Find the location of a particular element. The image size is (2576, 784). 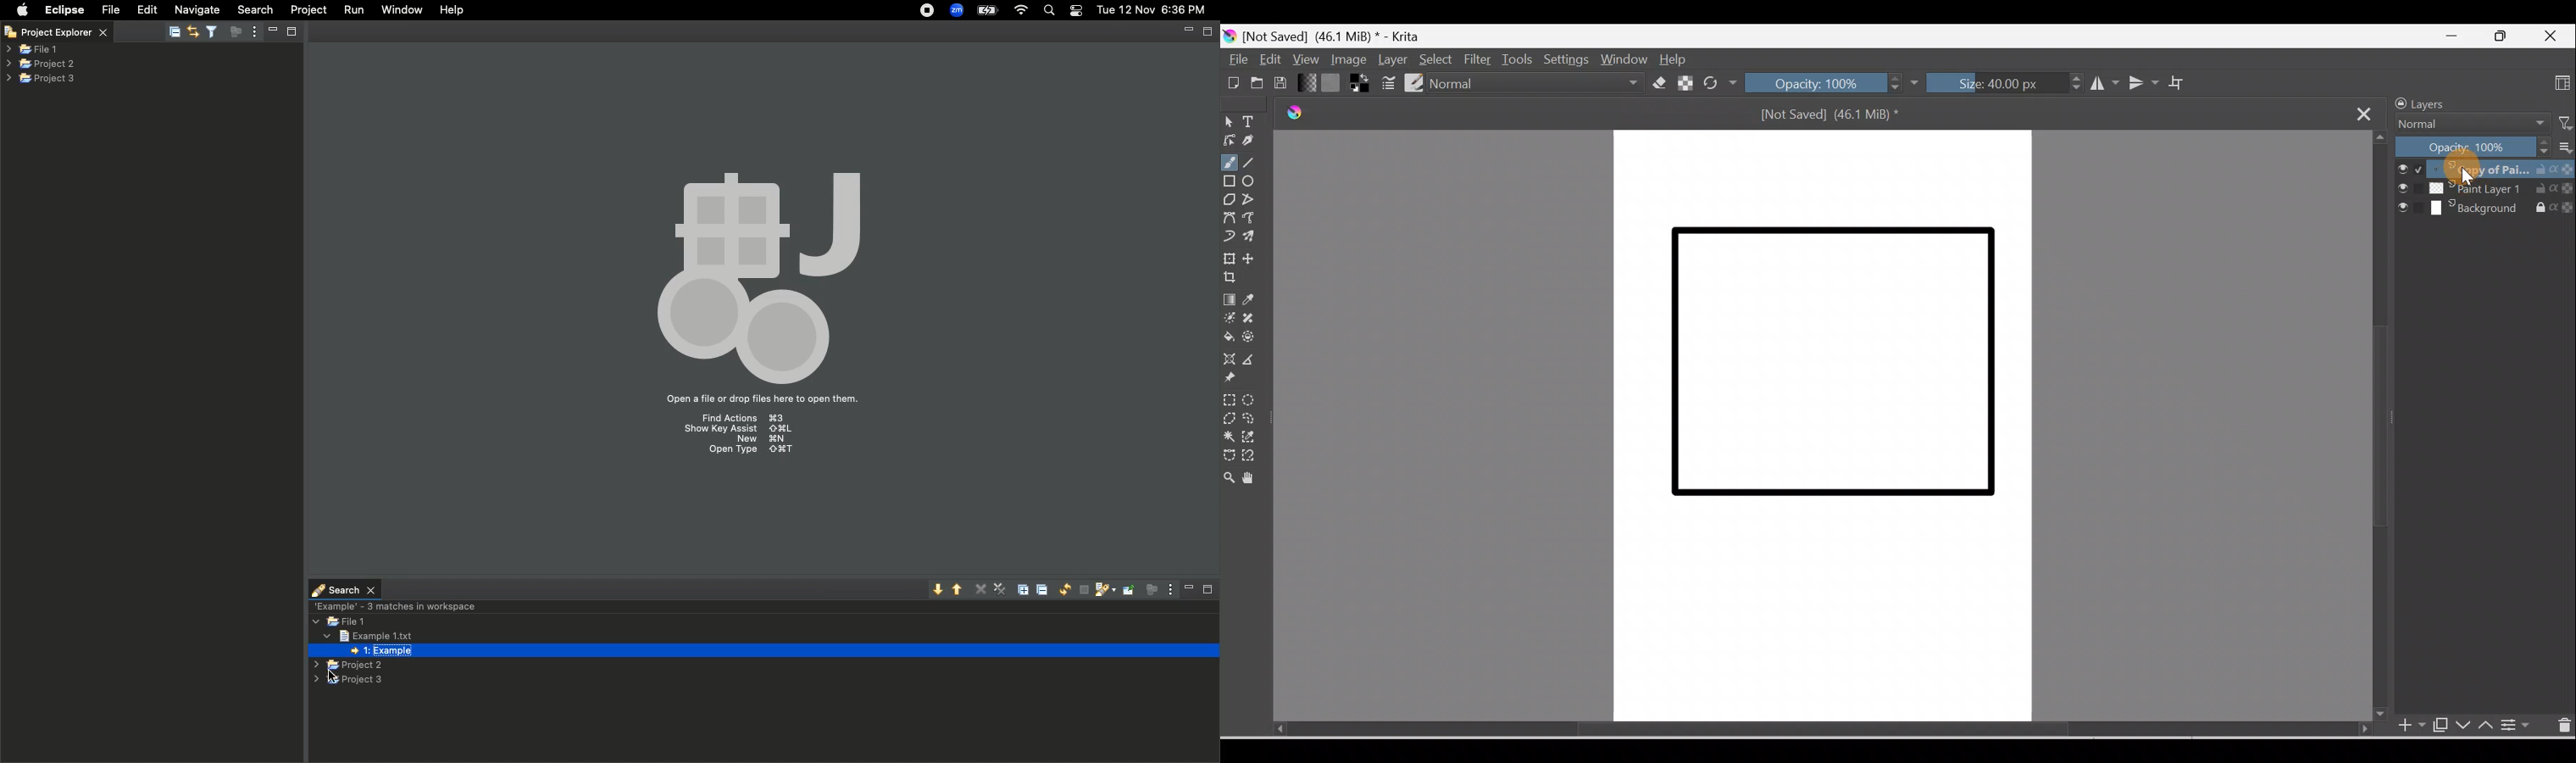

Tools is located at coordinates (1520, 58).